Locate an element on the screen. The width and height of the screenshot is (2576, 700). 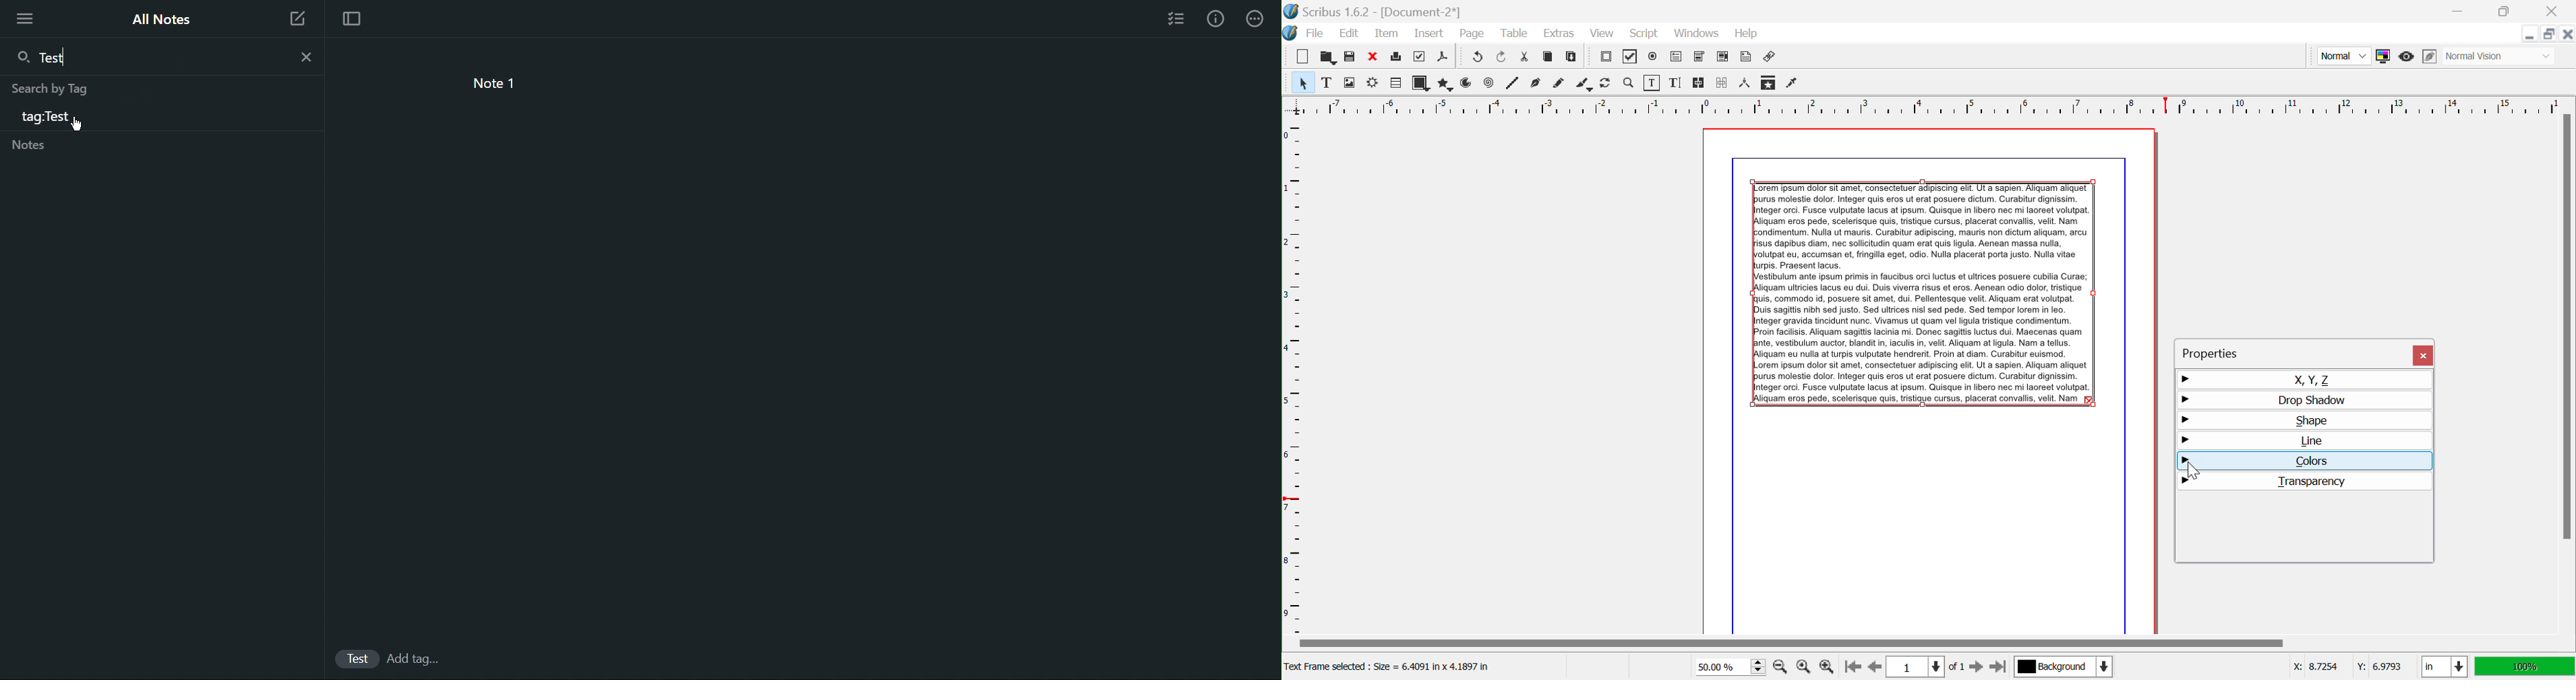
Select is located at coordinates (1302, 82).